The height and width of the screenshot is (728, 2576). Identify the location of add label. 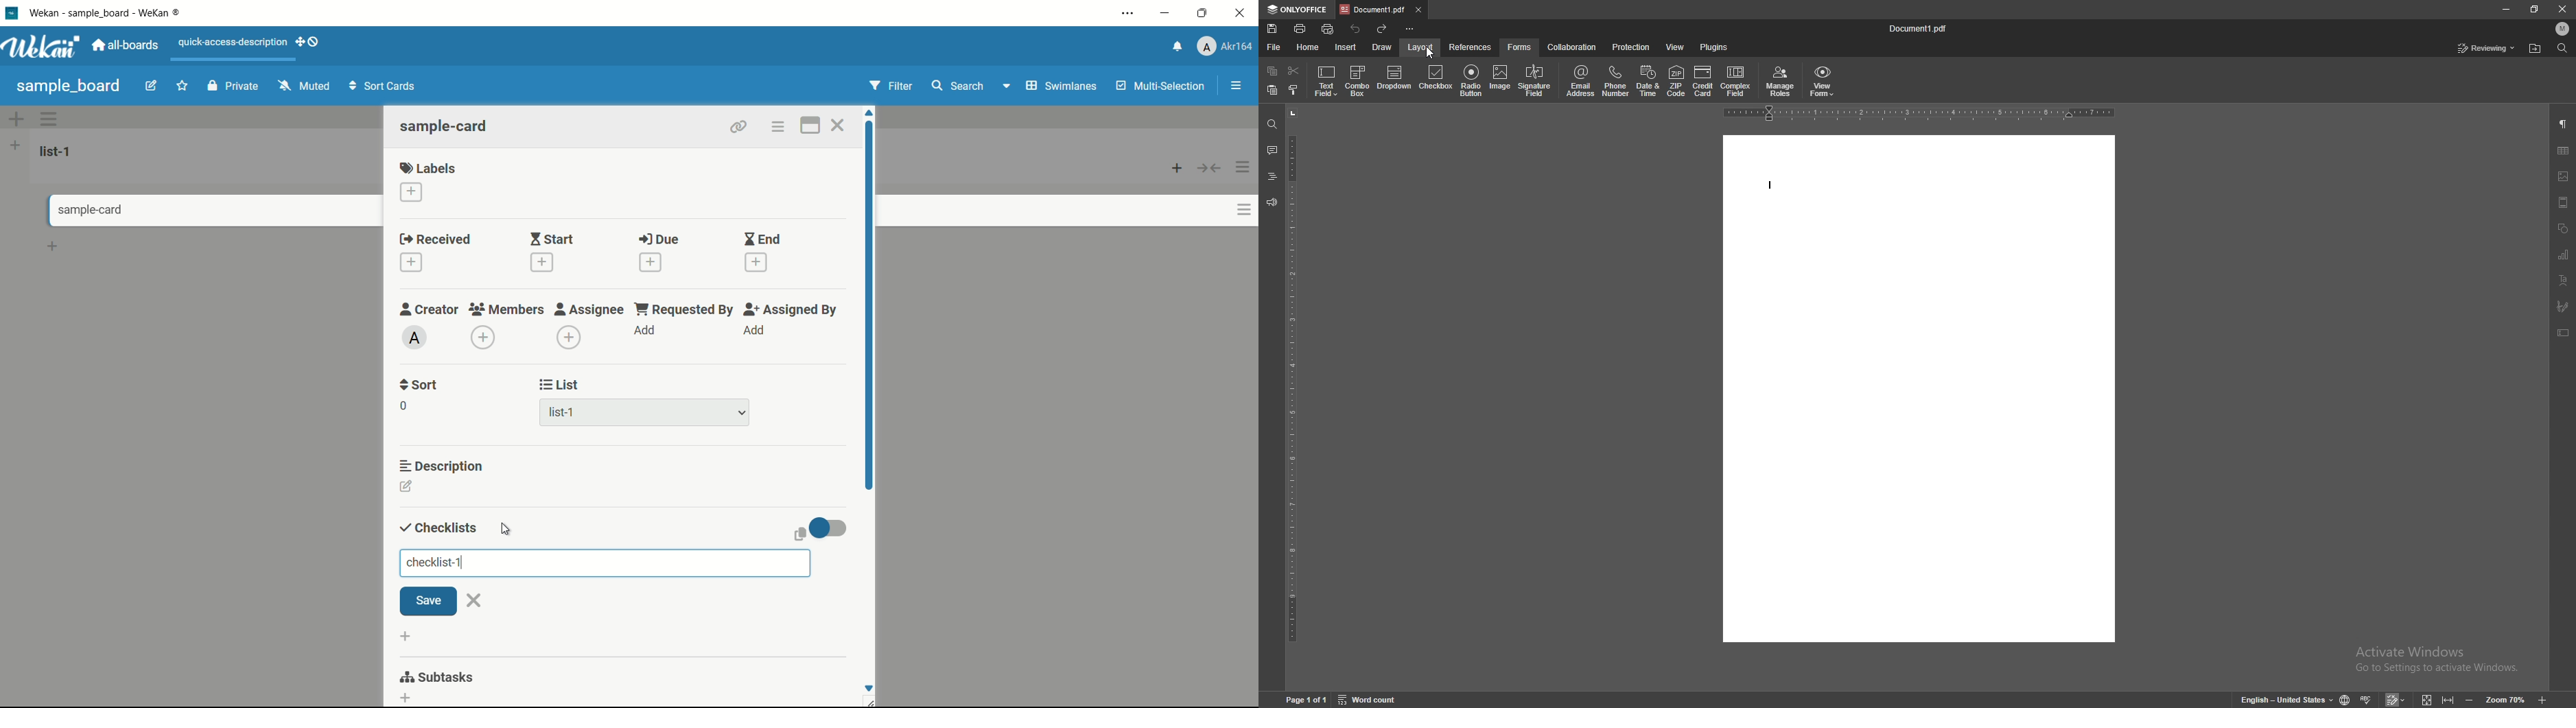
(412, 193).